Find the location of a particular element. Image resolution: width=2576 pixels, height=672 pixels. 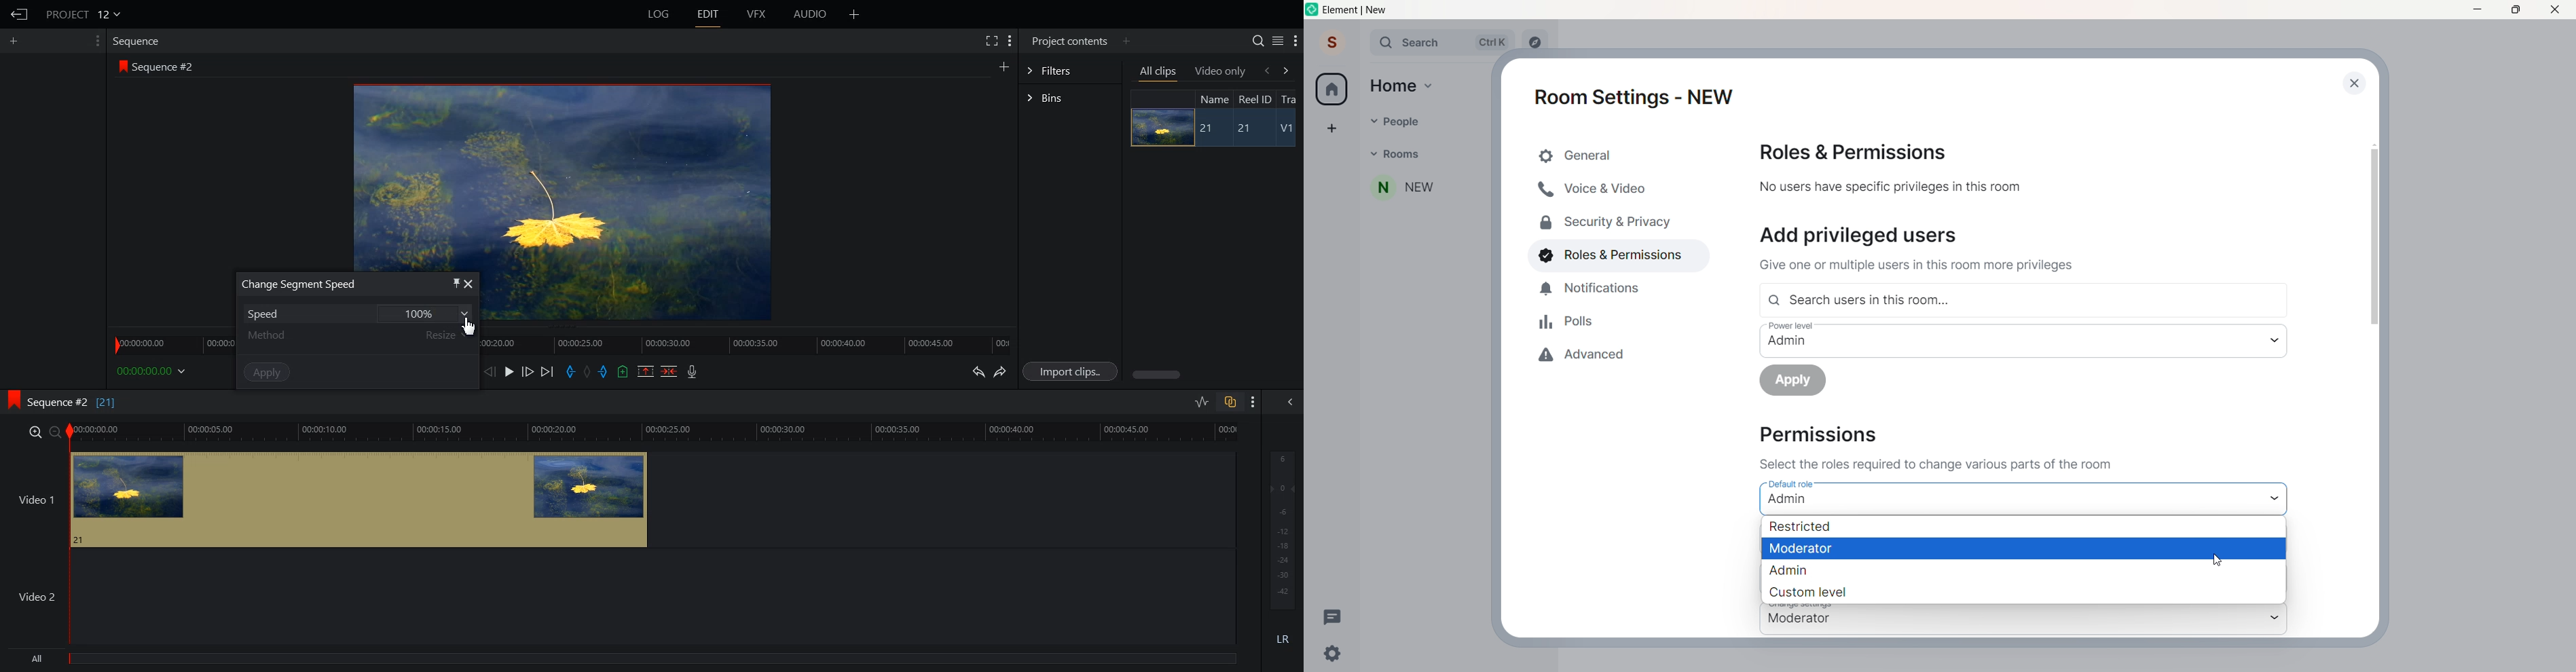

21 is located at coordinates (1250, 129).